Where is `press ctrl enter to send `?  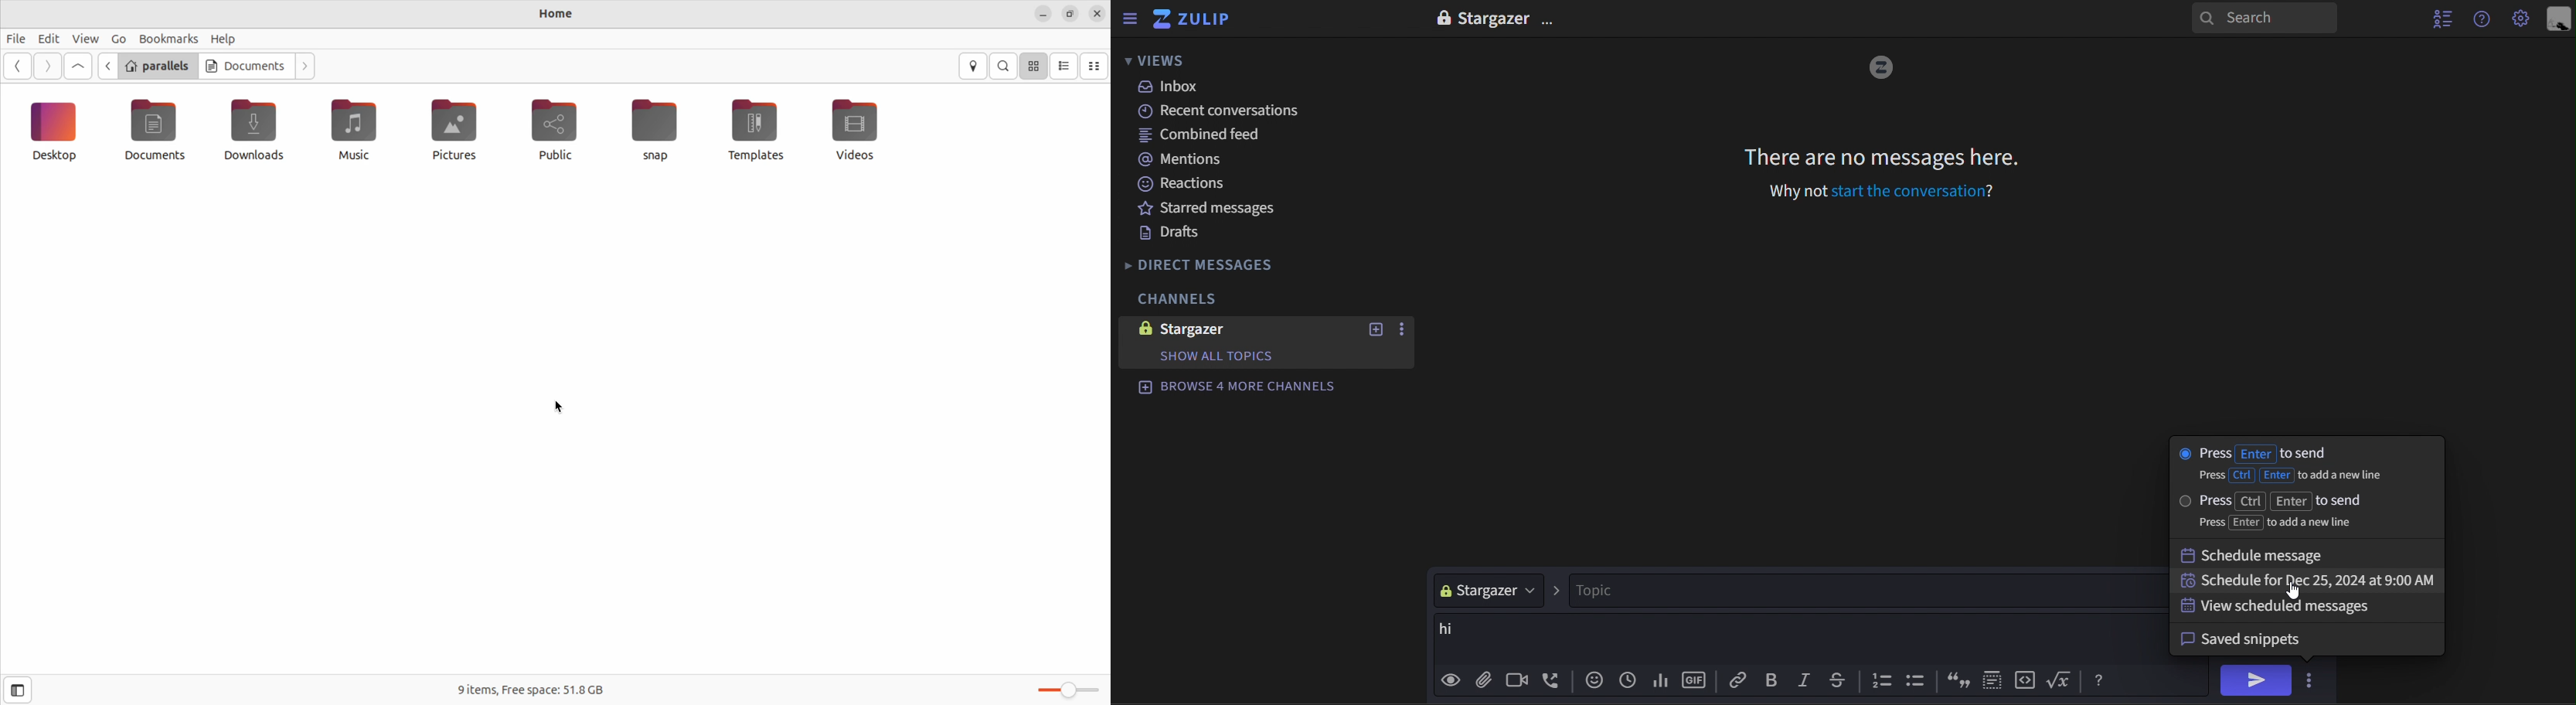
press ctrl enter to send  is located at coordinates (2309, 499).